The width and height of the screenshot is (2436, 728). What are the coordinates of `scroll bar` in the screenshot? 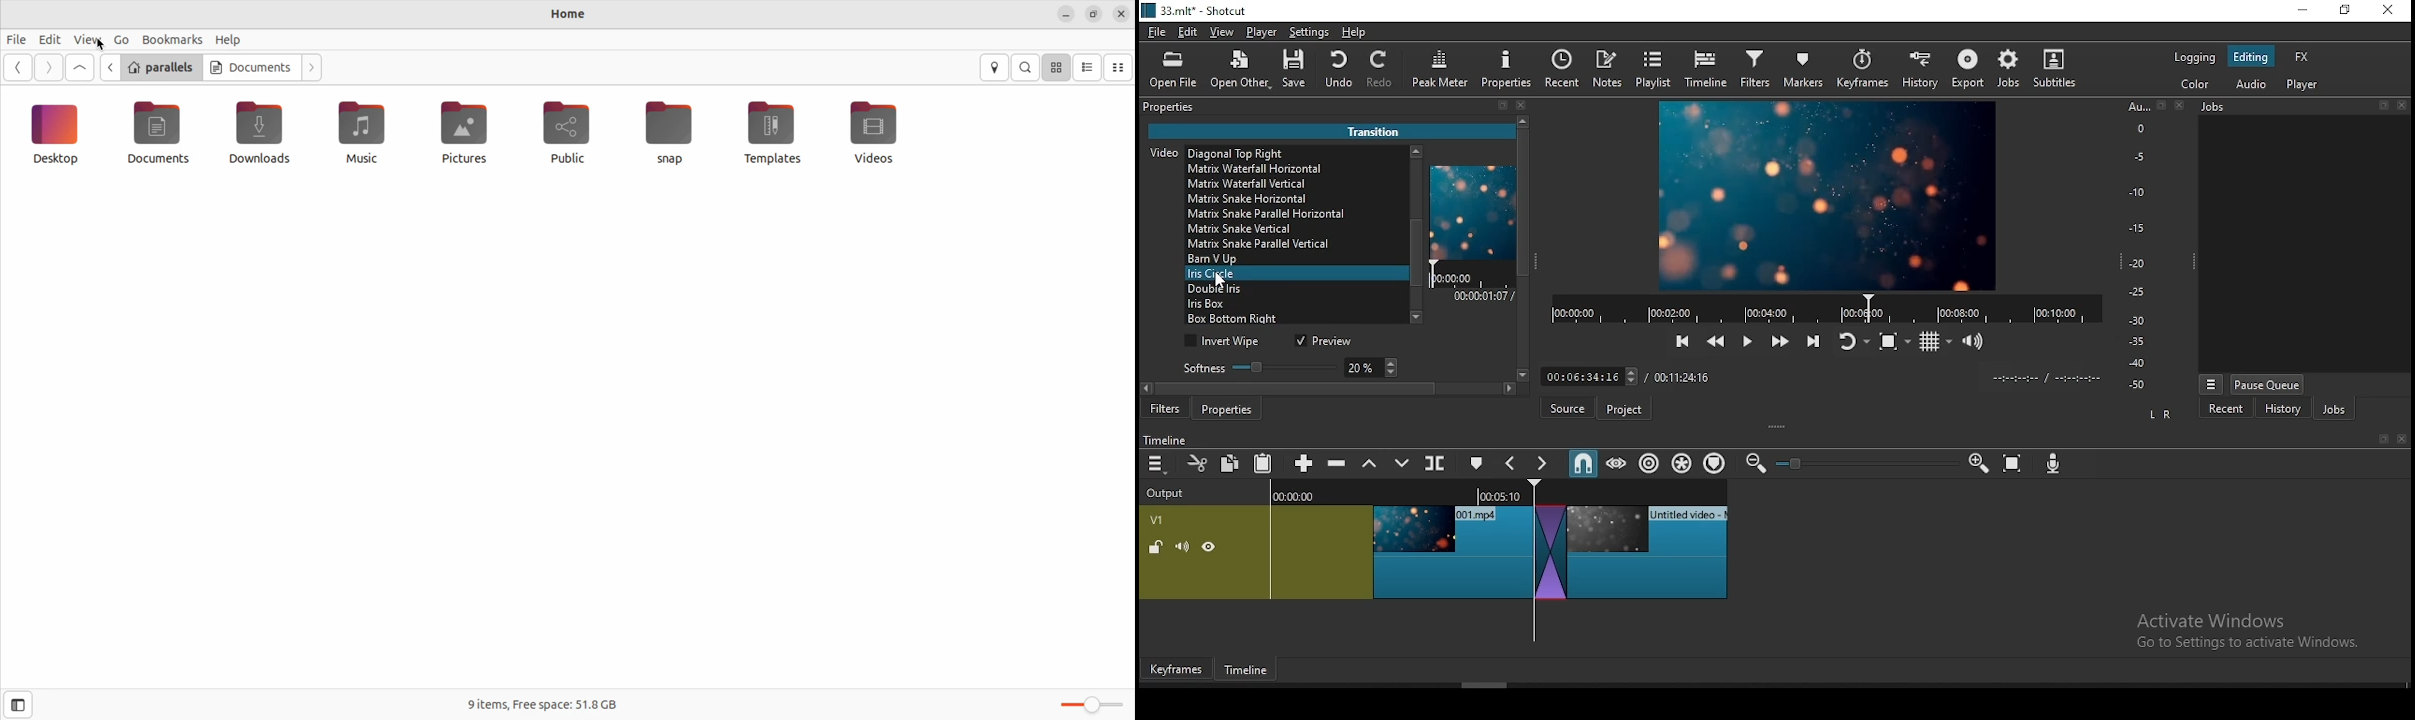 It's located at (1523, 255).